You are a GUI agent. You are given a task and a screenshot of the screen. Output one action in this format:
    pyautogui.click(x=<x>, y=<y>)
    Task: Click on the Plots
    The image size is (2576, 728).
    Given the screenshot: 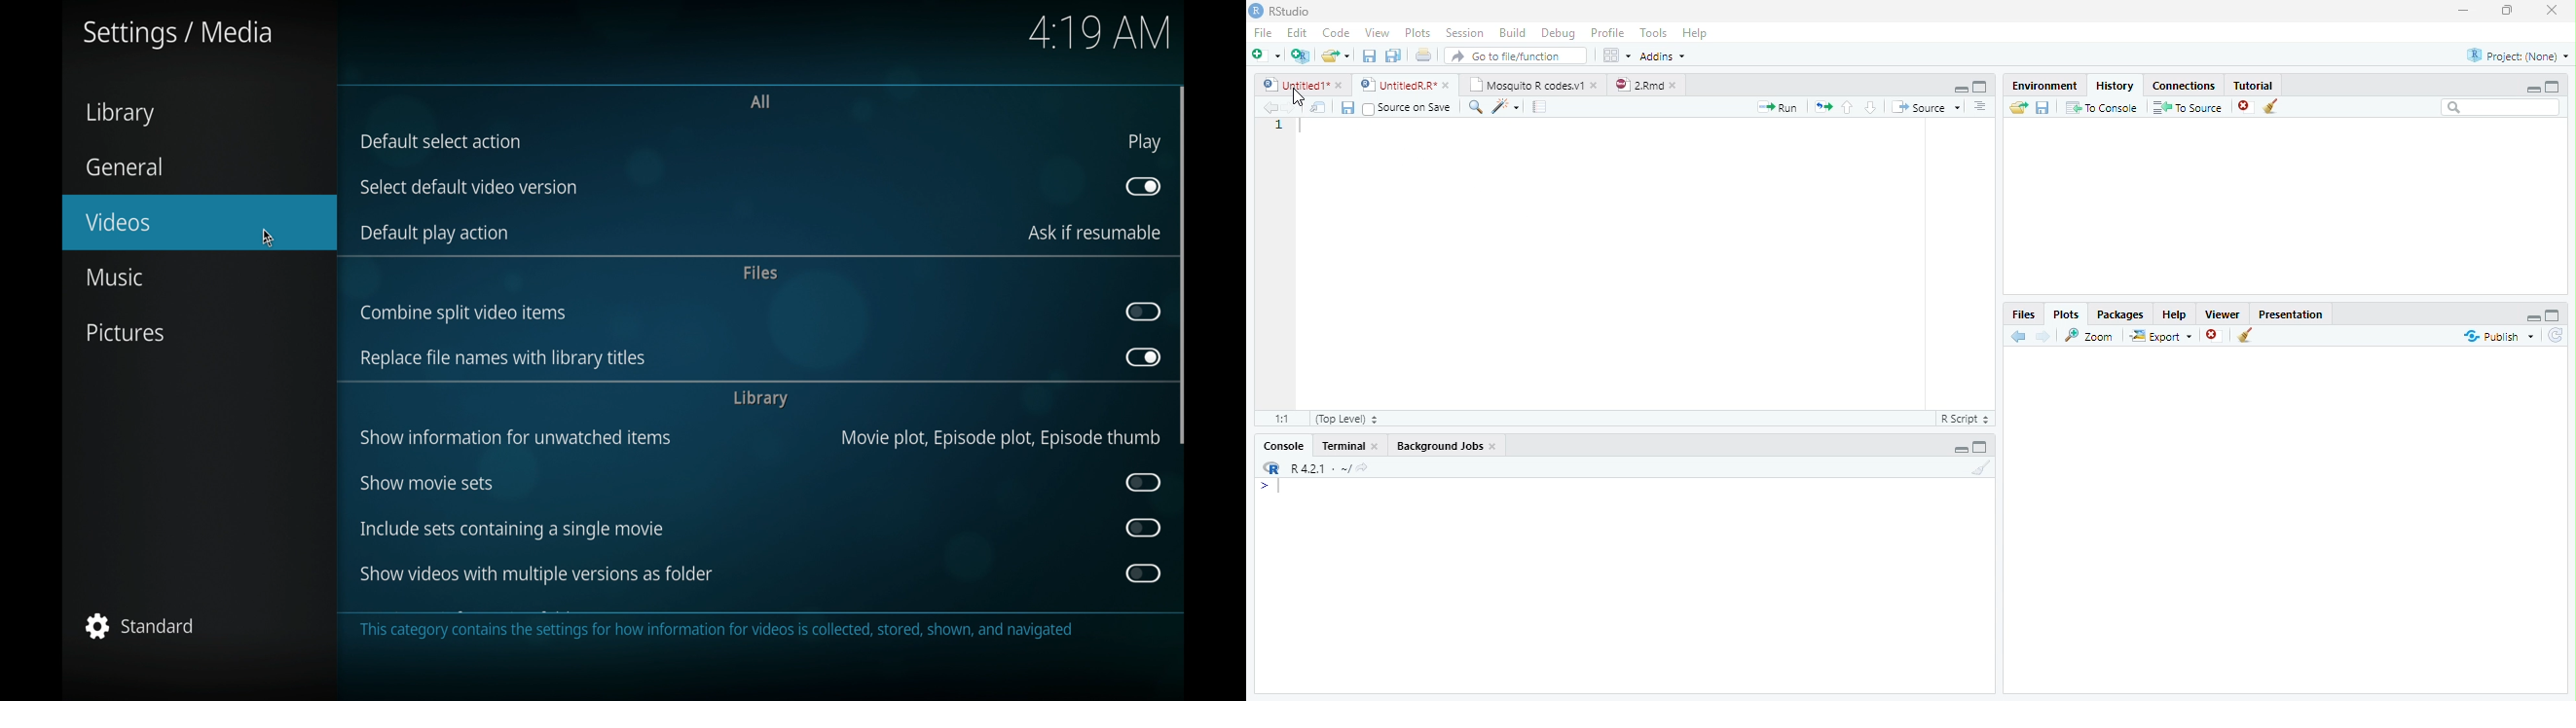 What is the action you would take?
    pyautogui.click(x=1418, y=31)
    